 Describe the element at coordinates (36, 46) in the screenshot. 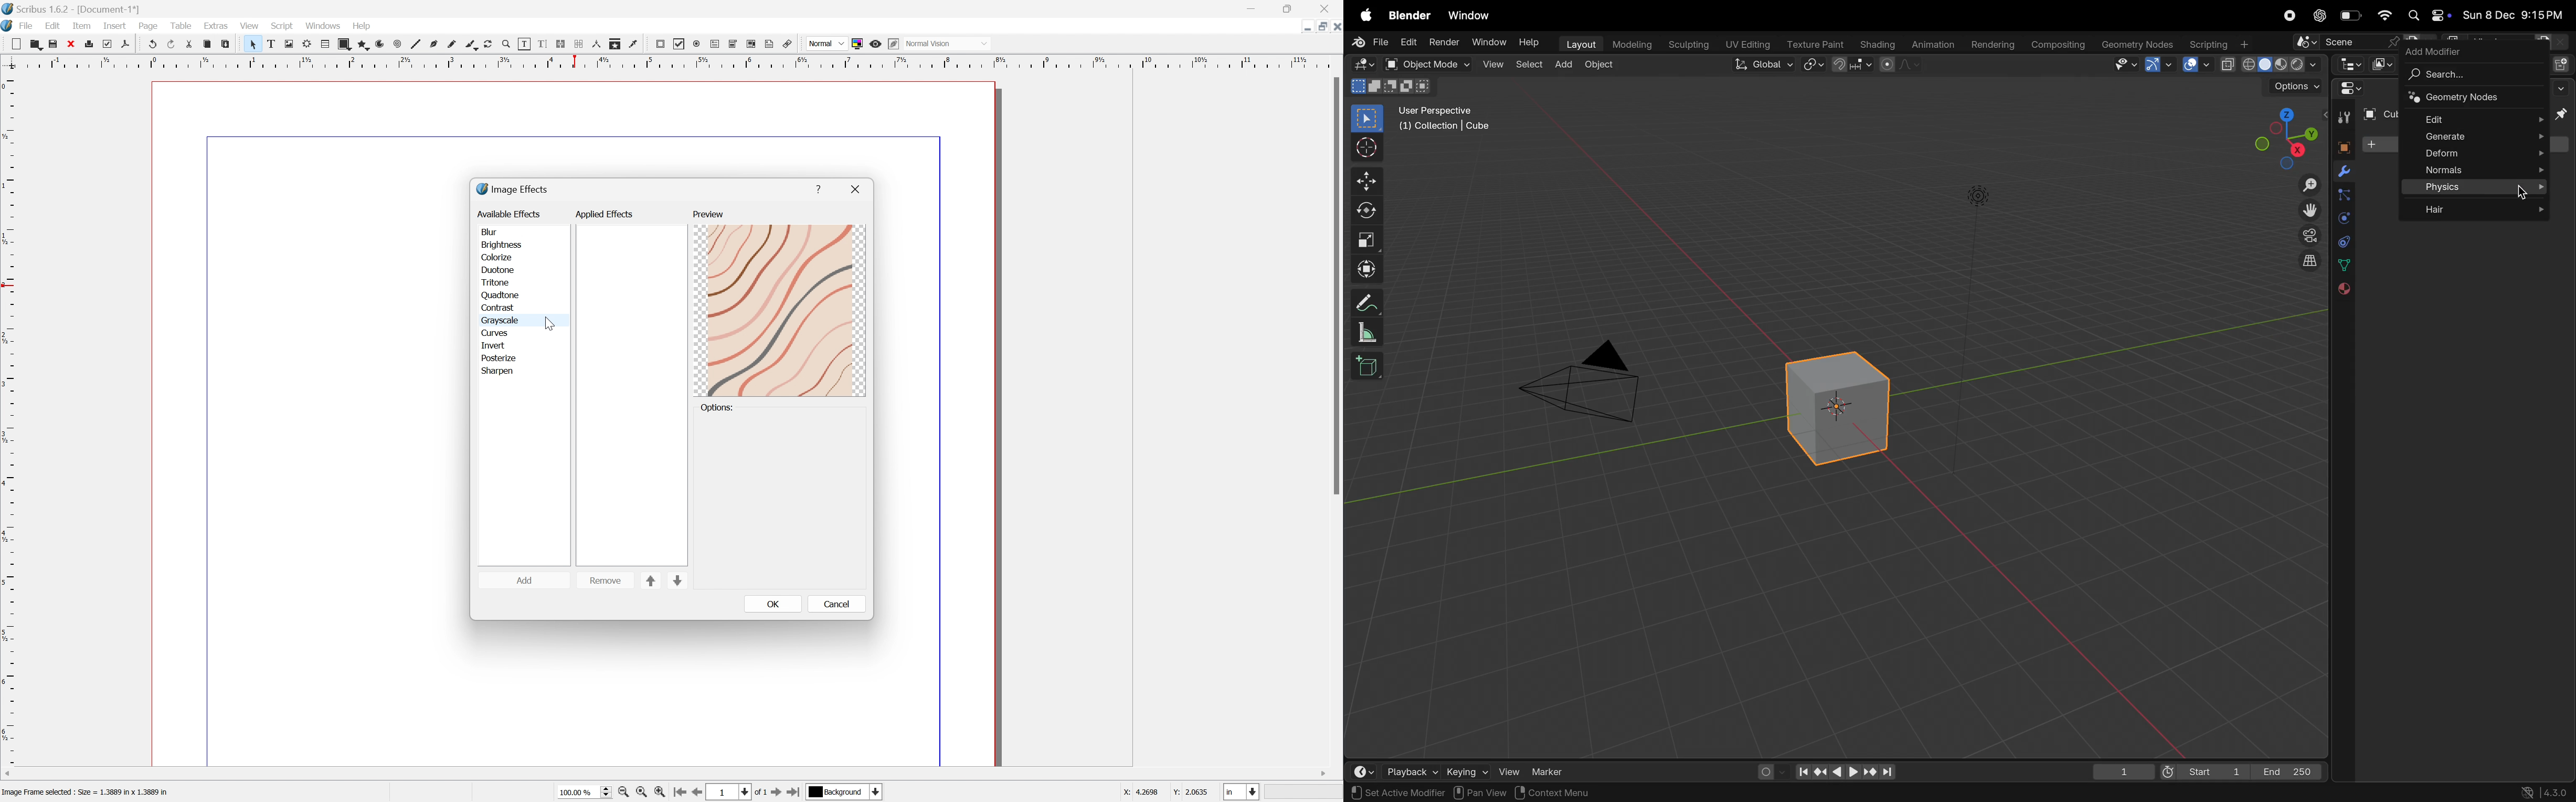

I see `New` at that location.